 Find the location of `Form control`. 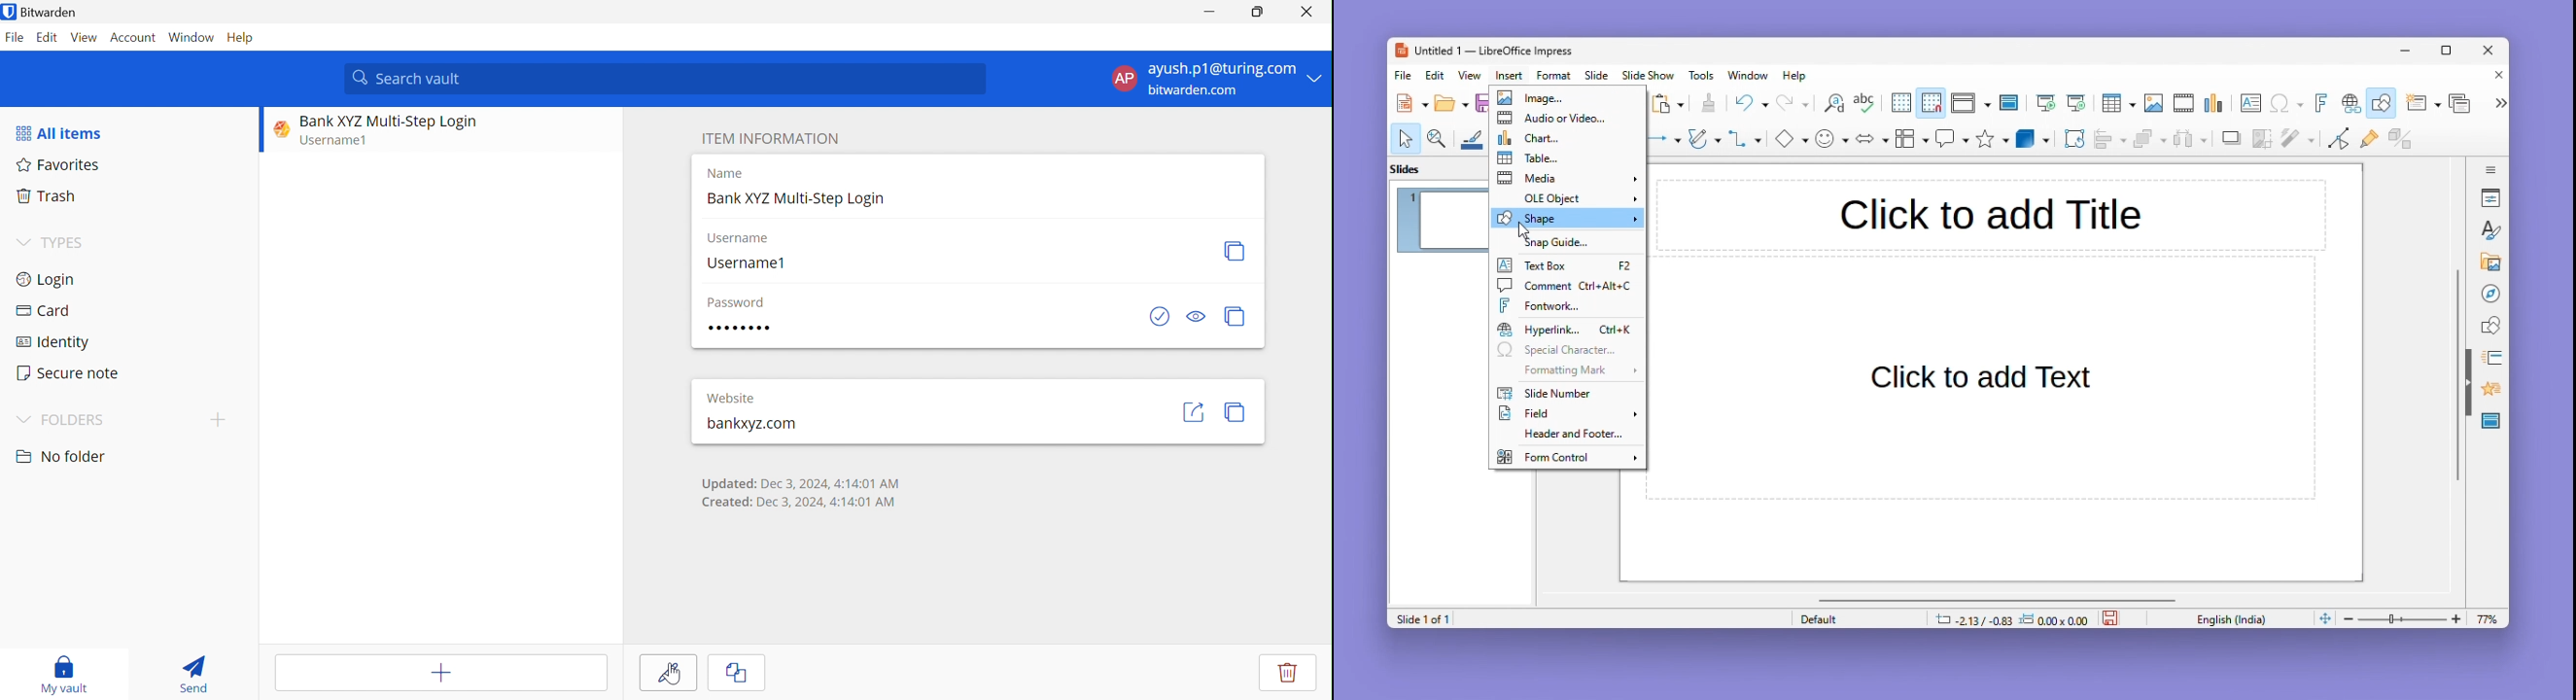

Form control is located at coordinates (1566, 456).